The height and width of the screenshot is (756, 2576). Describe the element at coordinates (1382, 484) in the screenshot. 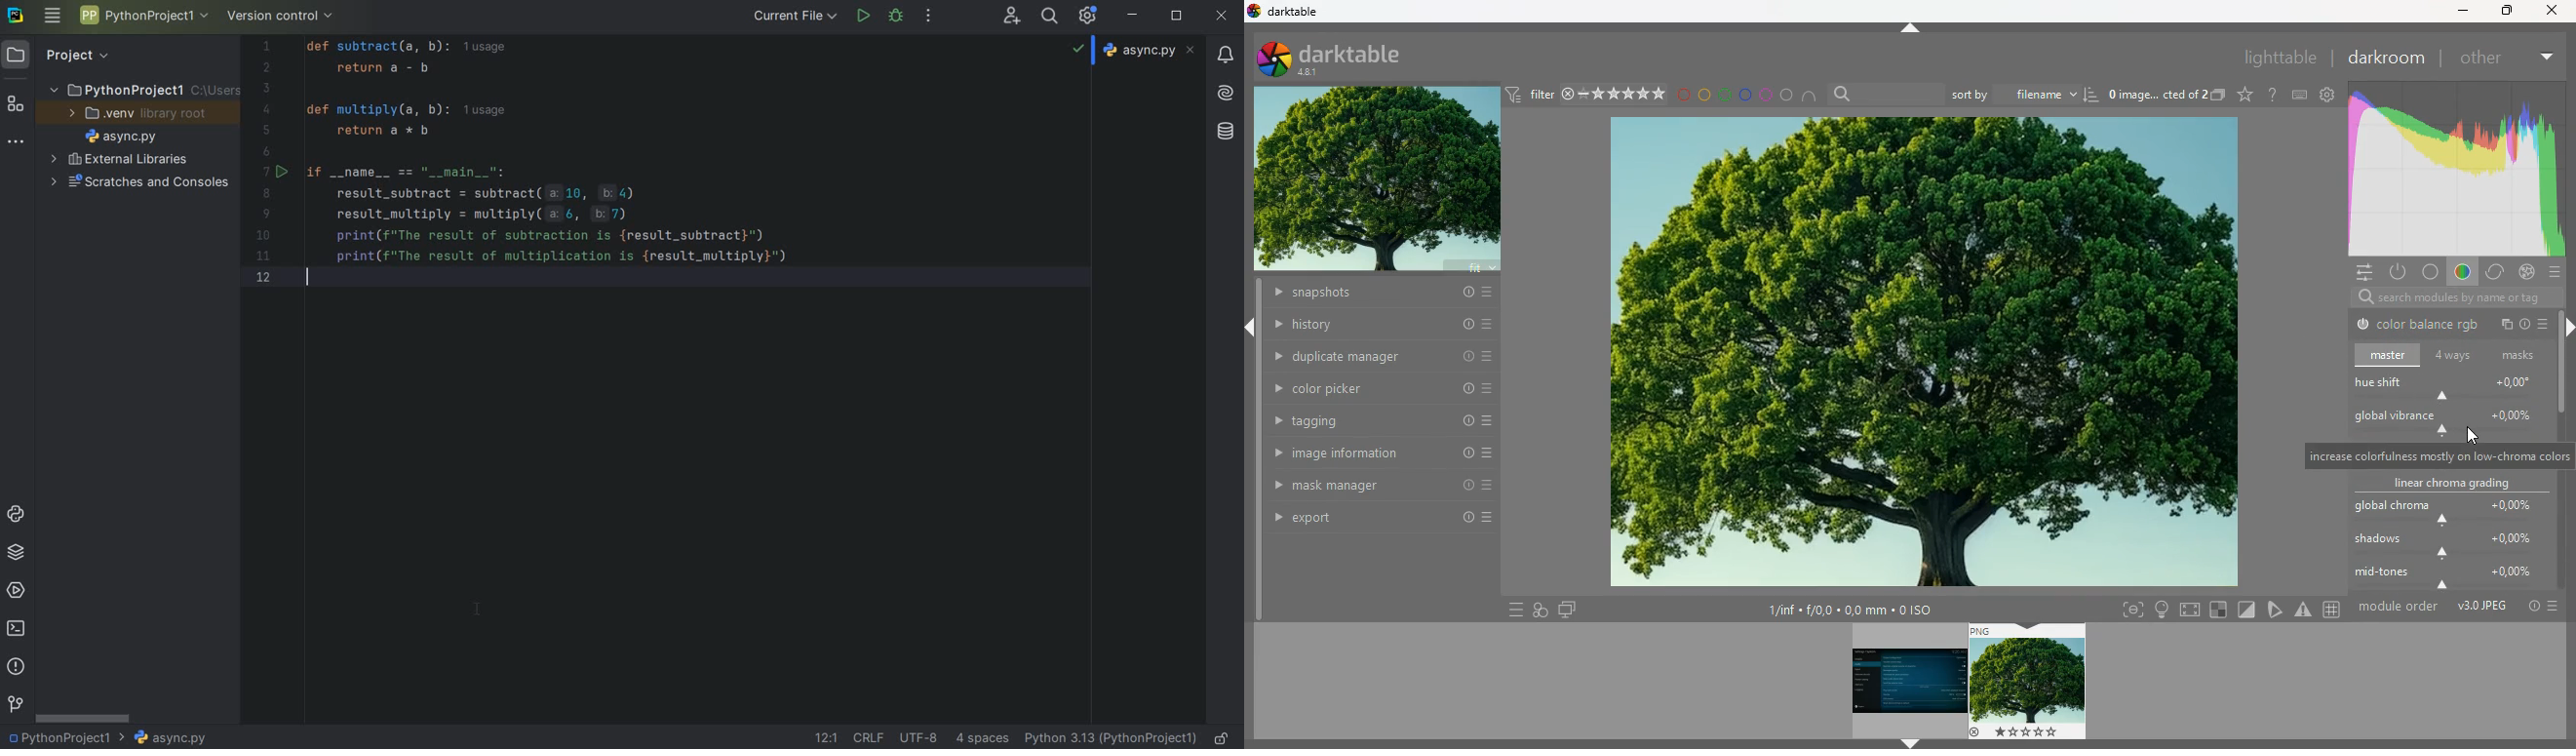

I see `mask manager` at that location.